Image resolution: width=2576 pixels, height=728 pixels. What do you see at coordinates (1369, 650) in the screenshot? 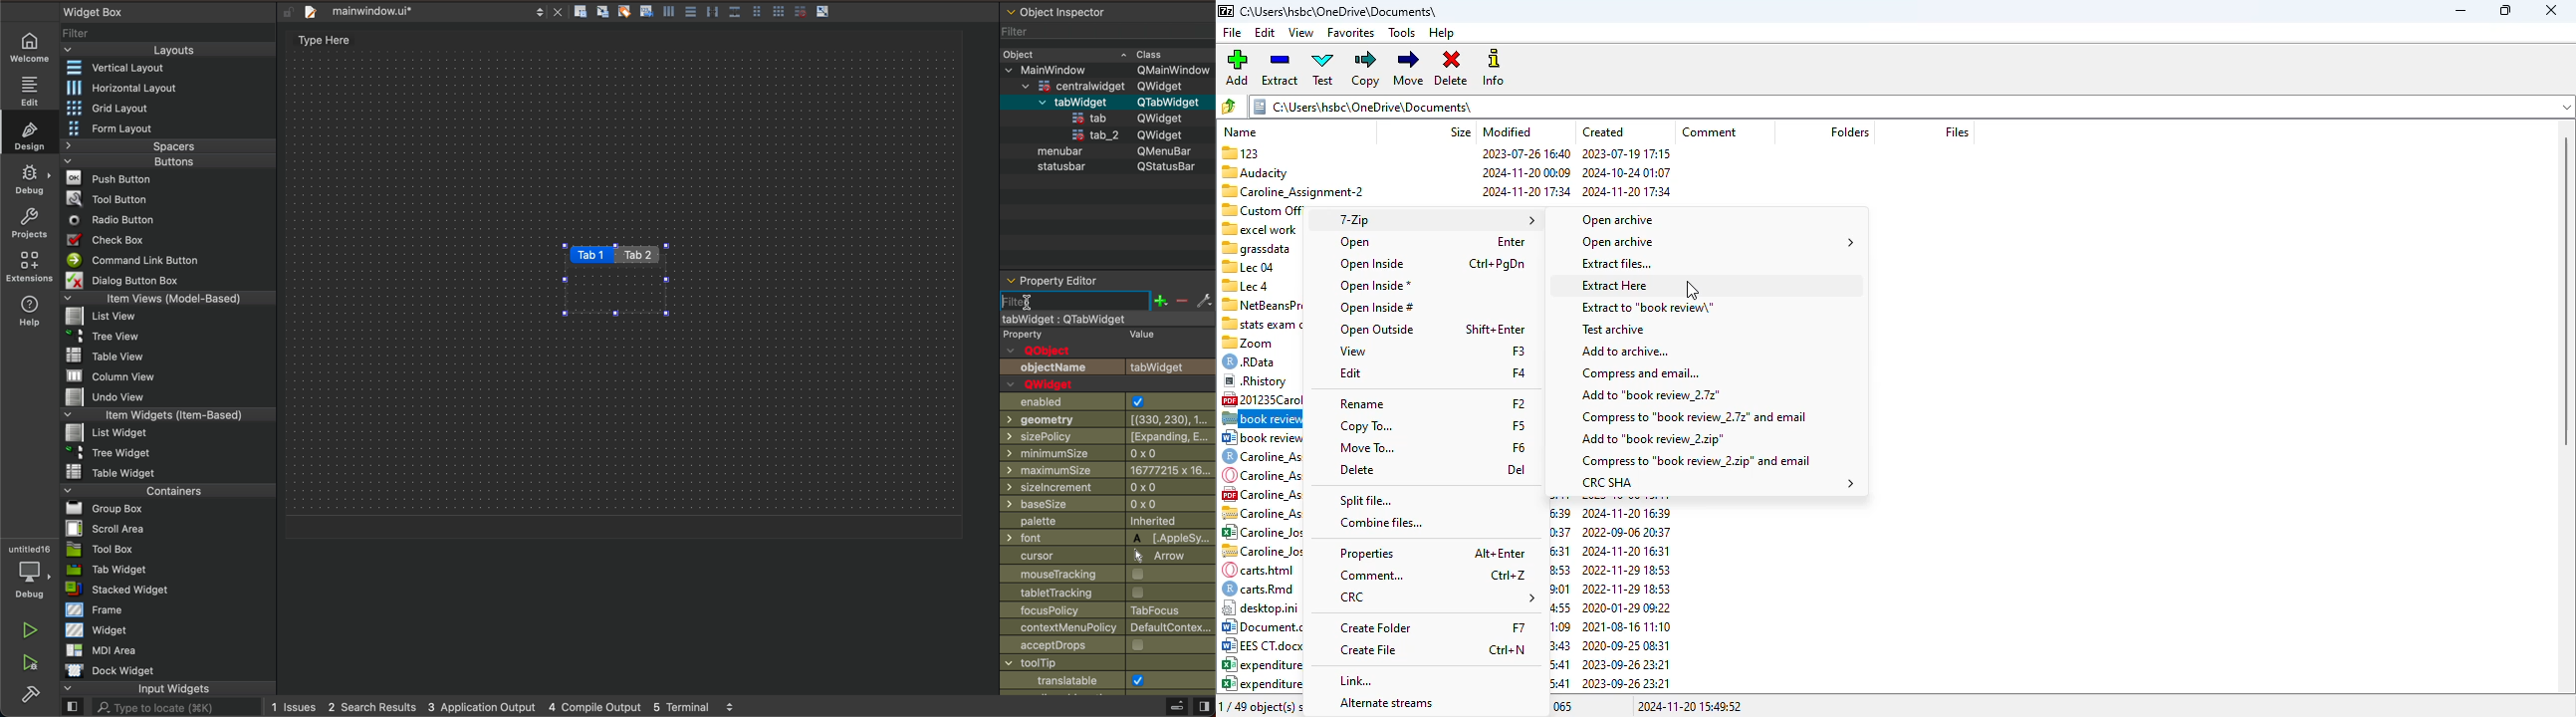
I see `create file` at bounding box center [1369, 650].